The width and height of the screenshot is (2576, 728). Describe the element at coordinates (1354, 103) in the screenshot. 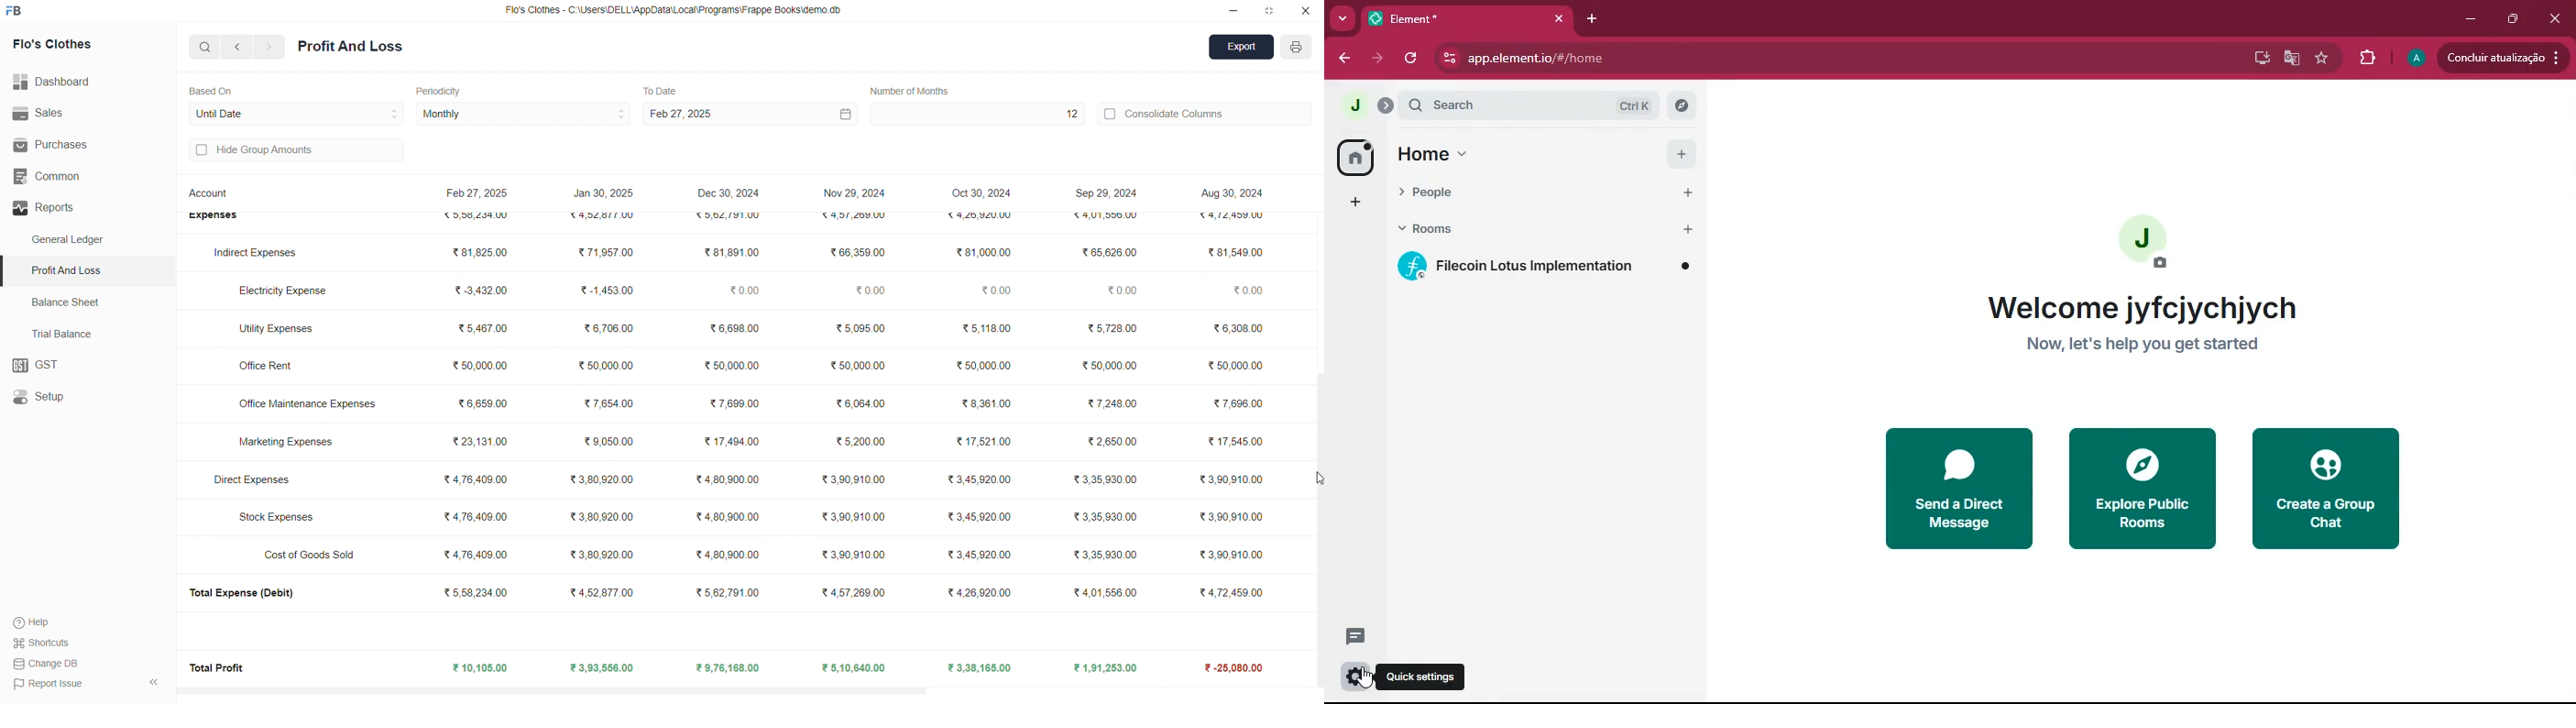

I see `profile picture` at that location.